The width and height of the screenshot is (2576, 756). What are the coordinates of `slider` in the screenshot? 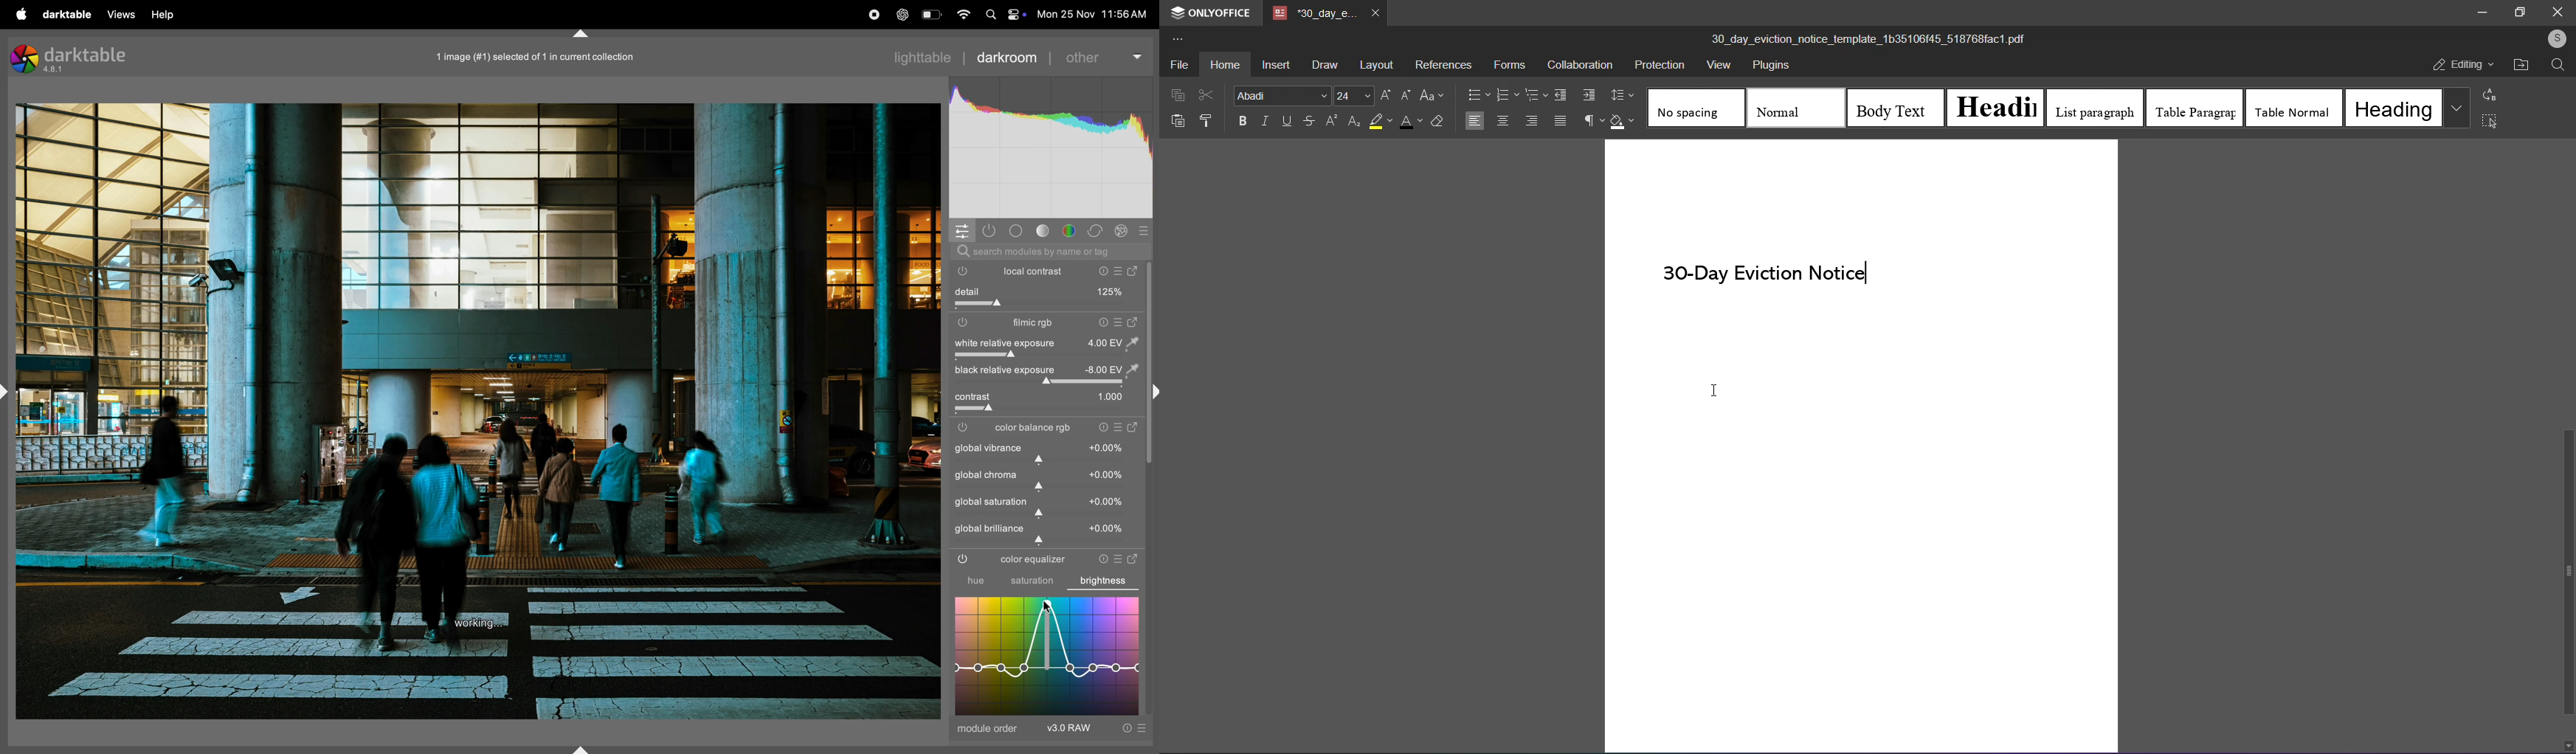 It's located at (1050, 542).